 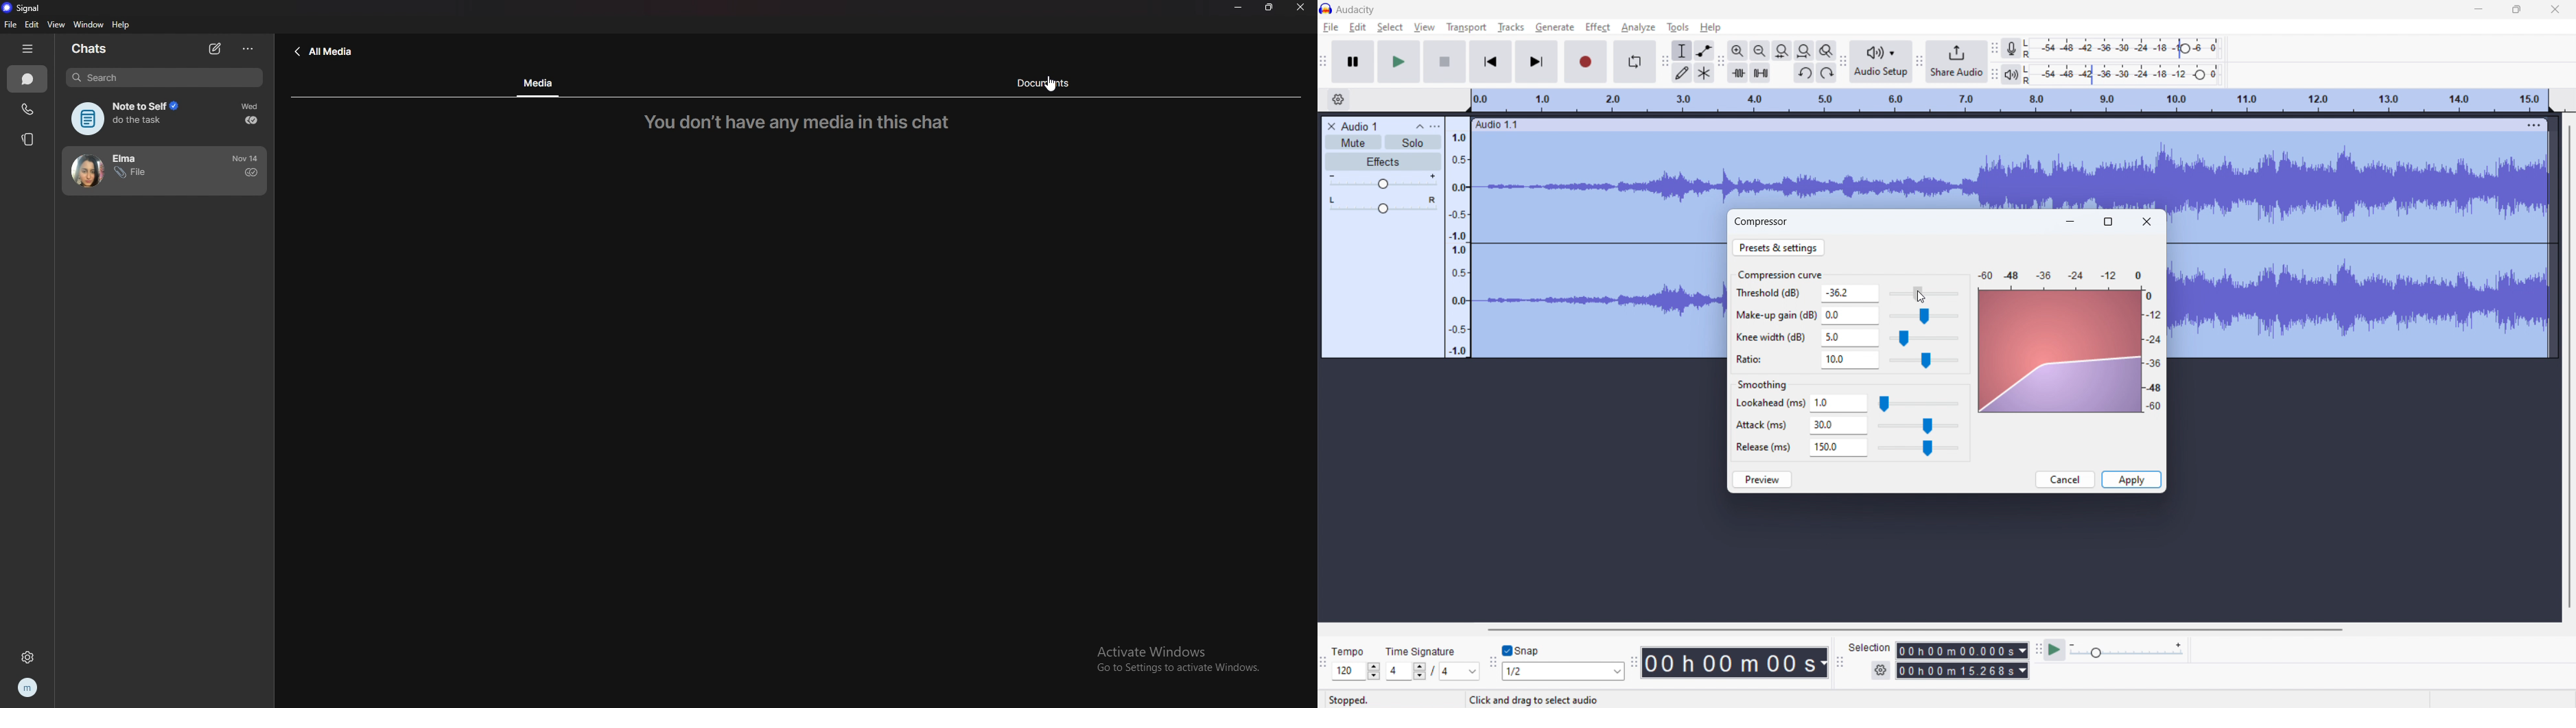 I want to click on skip to end, so click(x=1538, y=62).